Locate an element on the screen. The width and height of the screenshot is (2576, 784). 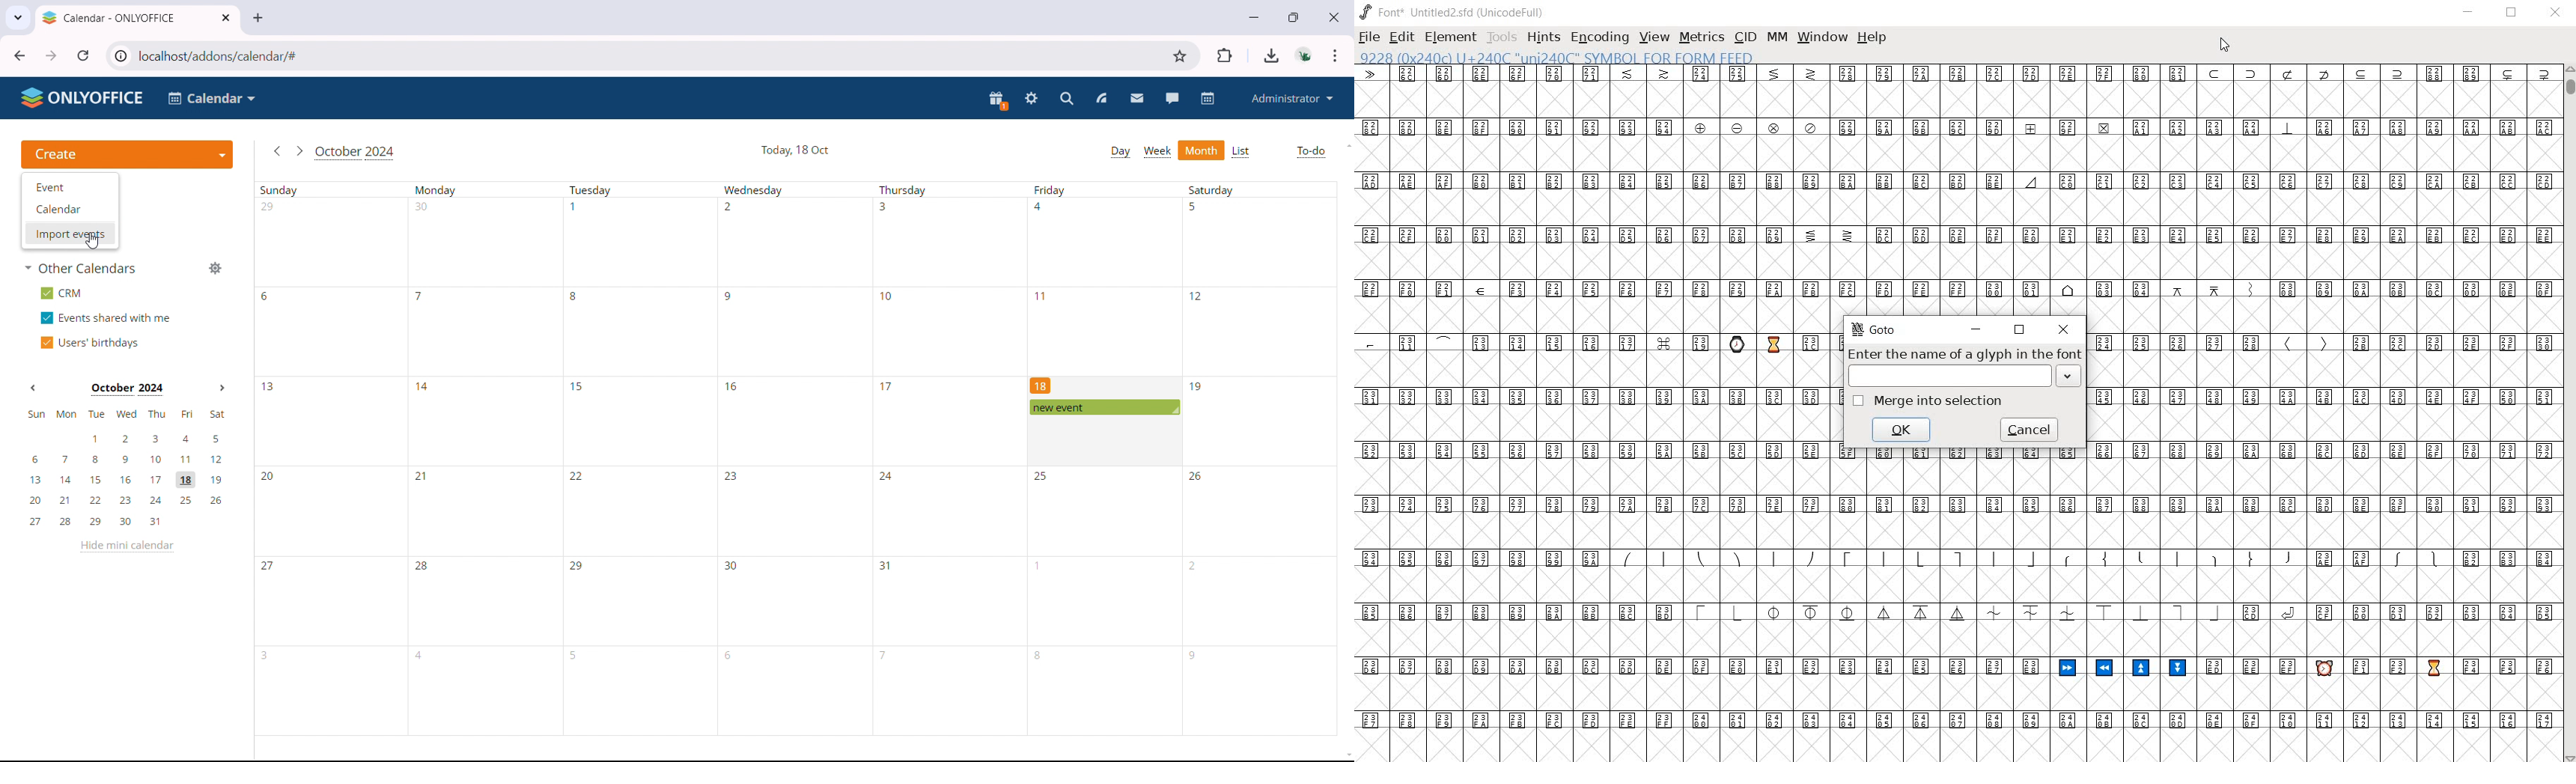
tools is located at coordinates (1501, 39).